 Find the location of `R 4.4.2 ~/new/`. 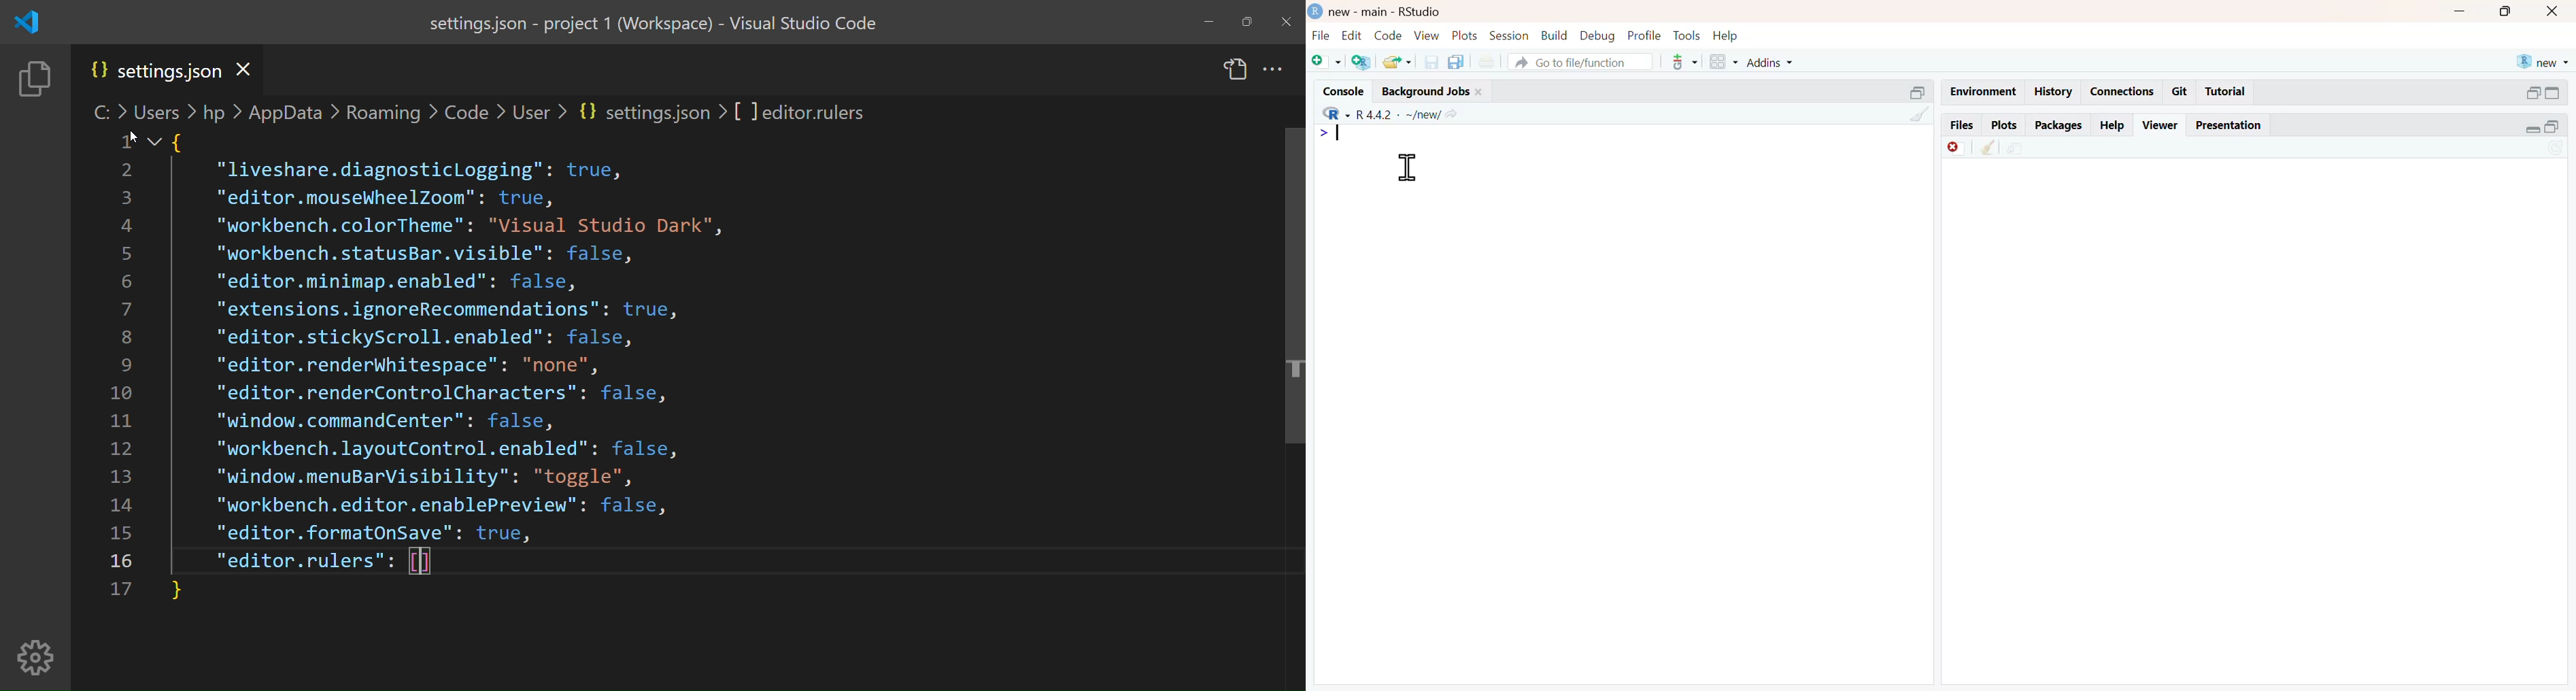

R 4.4.2 ~/new/ is located at coordinates (1400, 115).